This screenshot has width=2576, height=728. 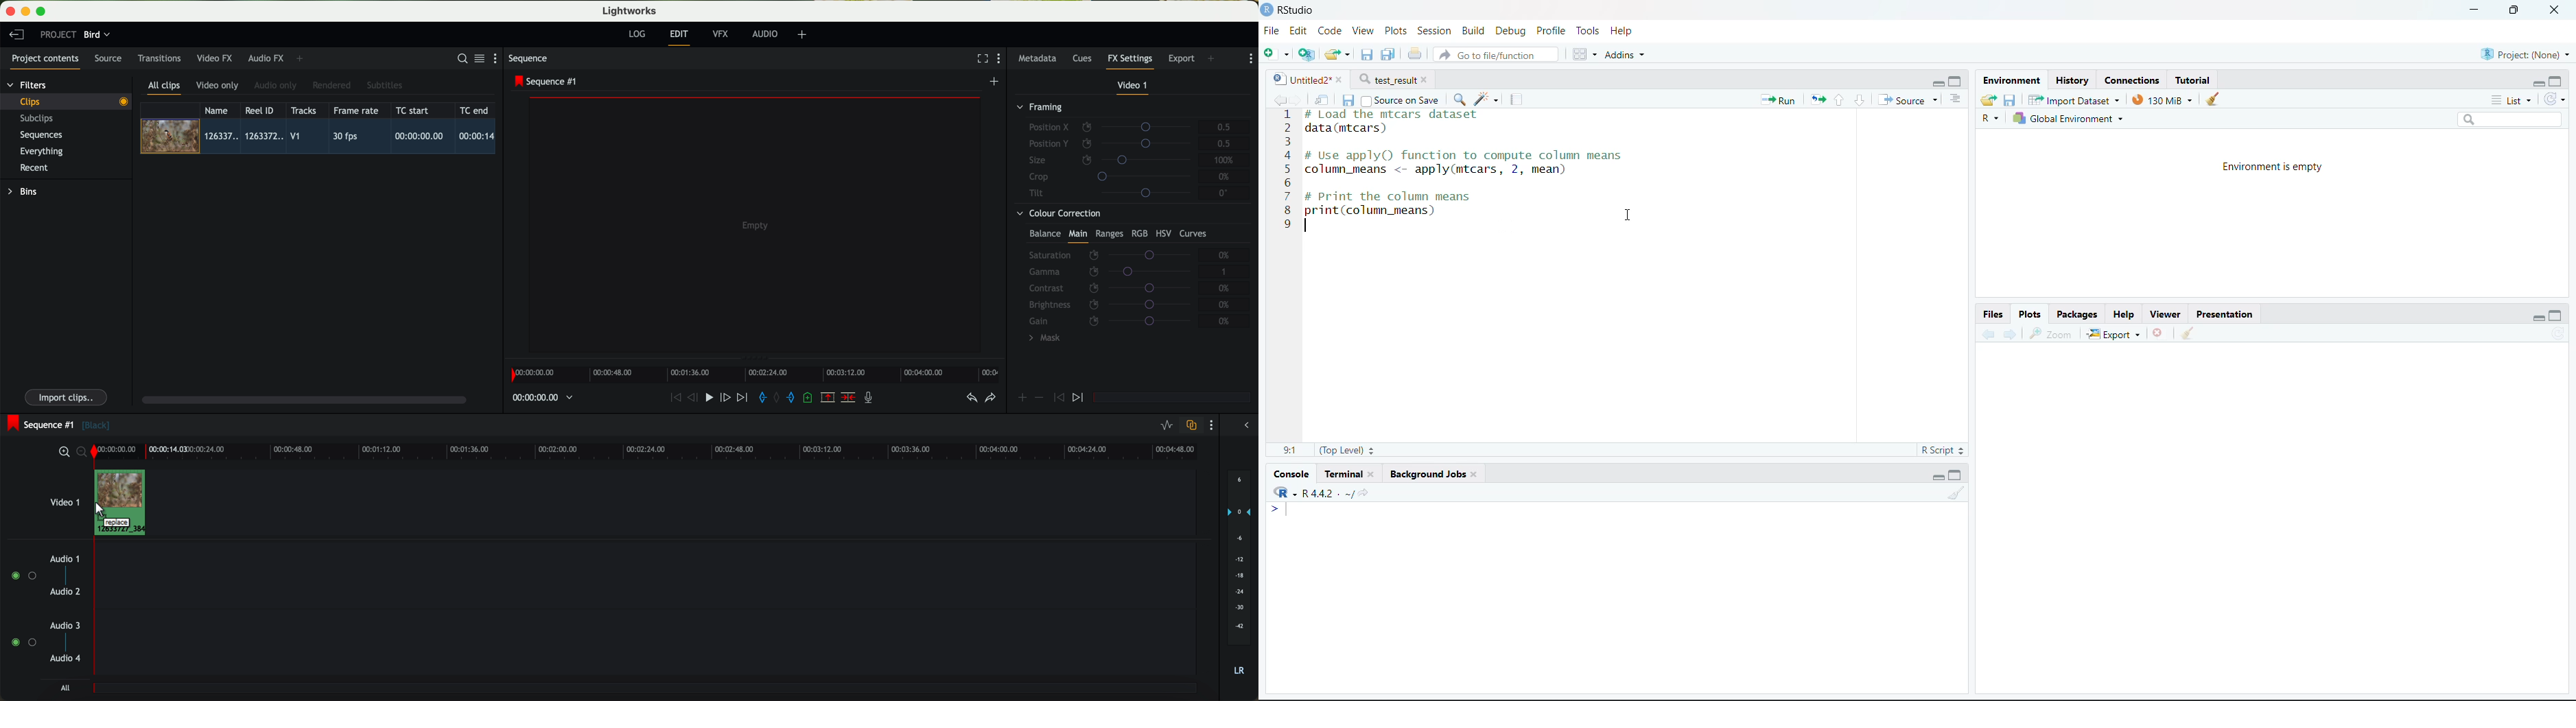 What do you see at coordinates (1326, 492) in the screenshot?
I see `R 4.2.2~/` at bounding box center [1326, 492].